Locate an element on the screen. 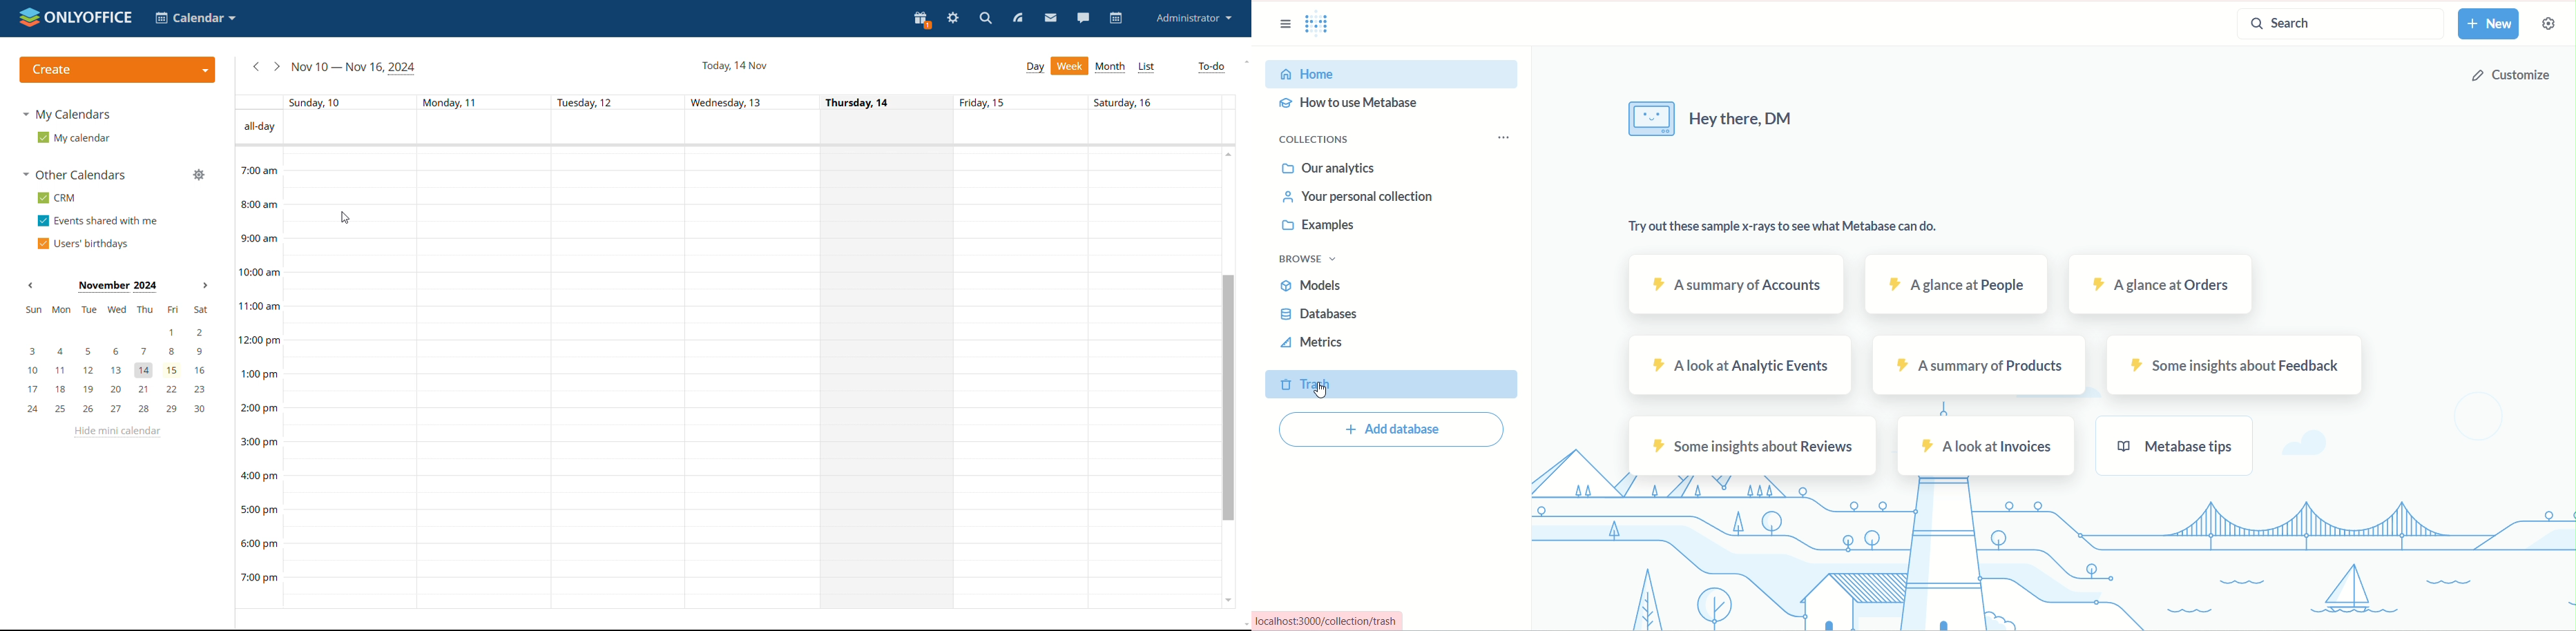  settings is located at coordinates (954, 18).